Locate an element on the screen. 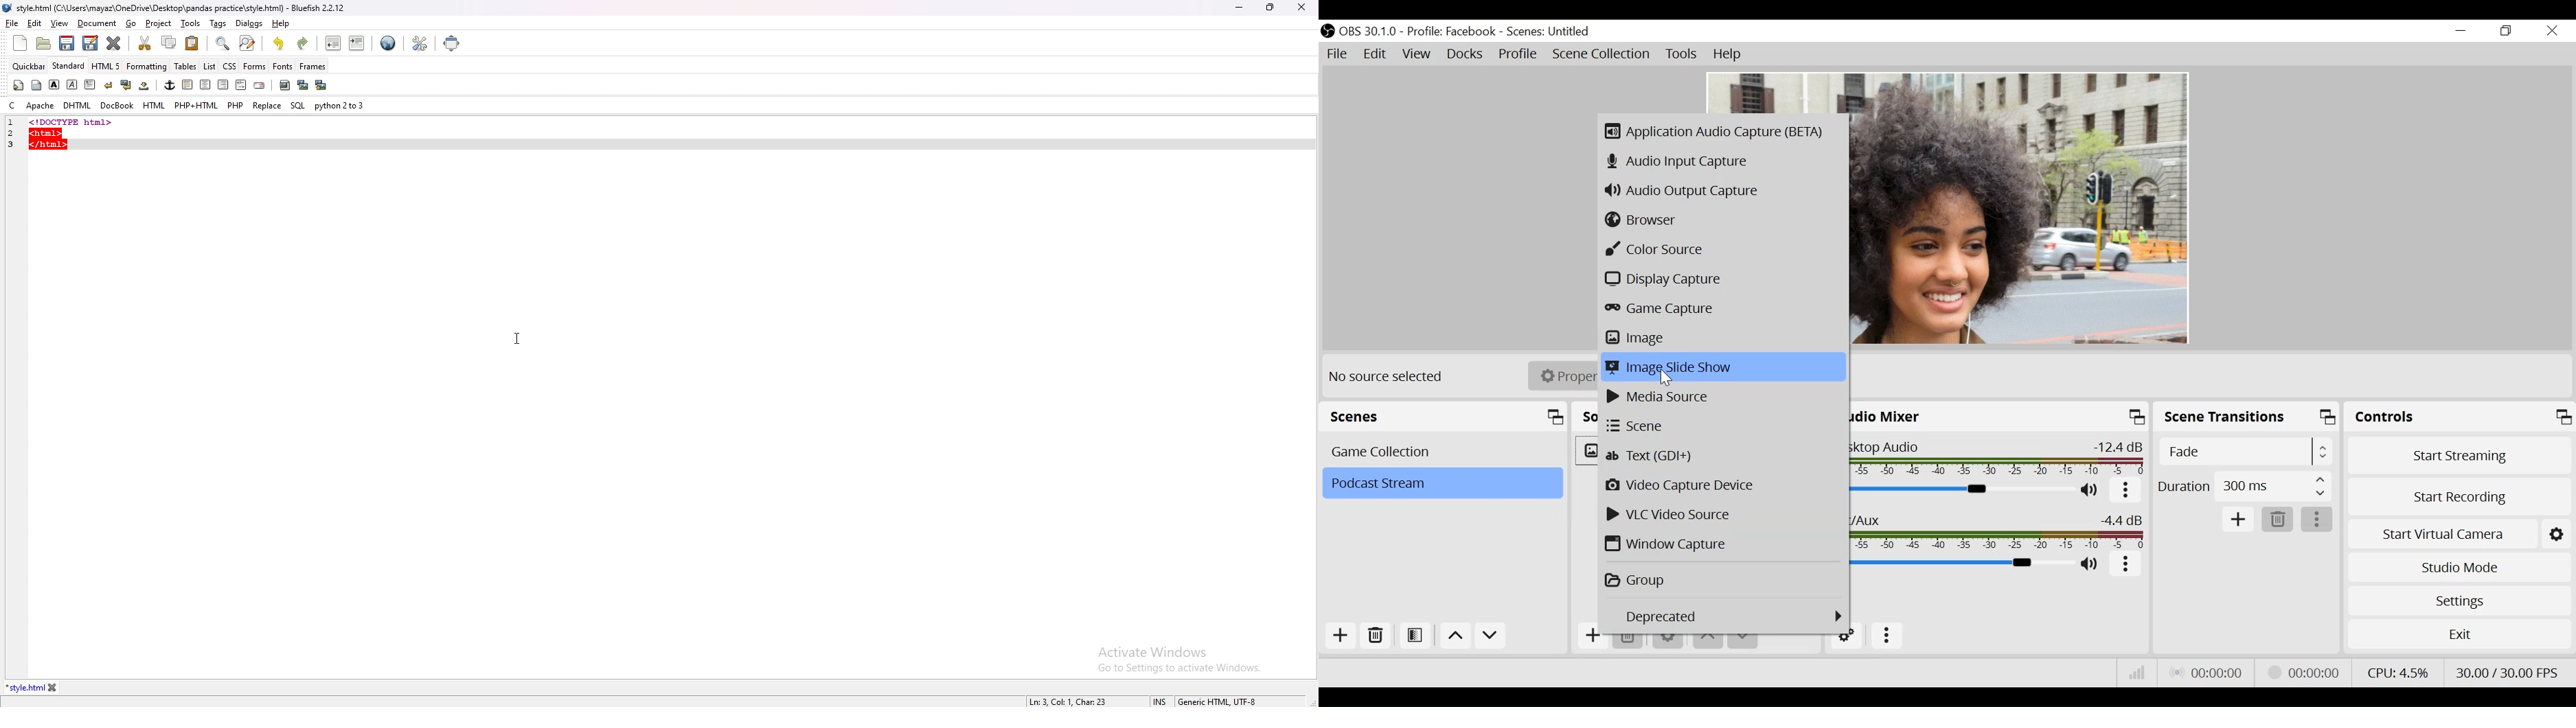 The image size is (2576, 728). body is located at coordinates (38, 84).